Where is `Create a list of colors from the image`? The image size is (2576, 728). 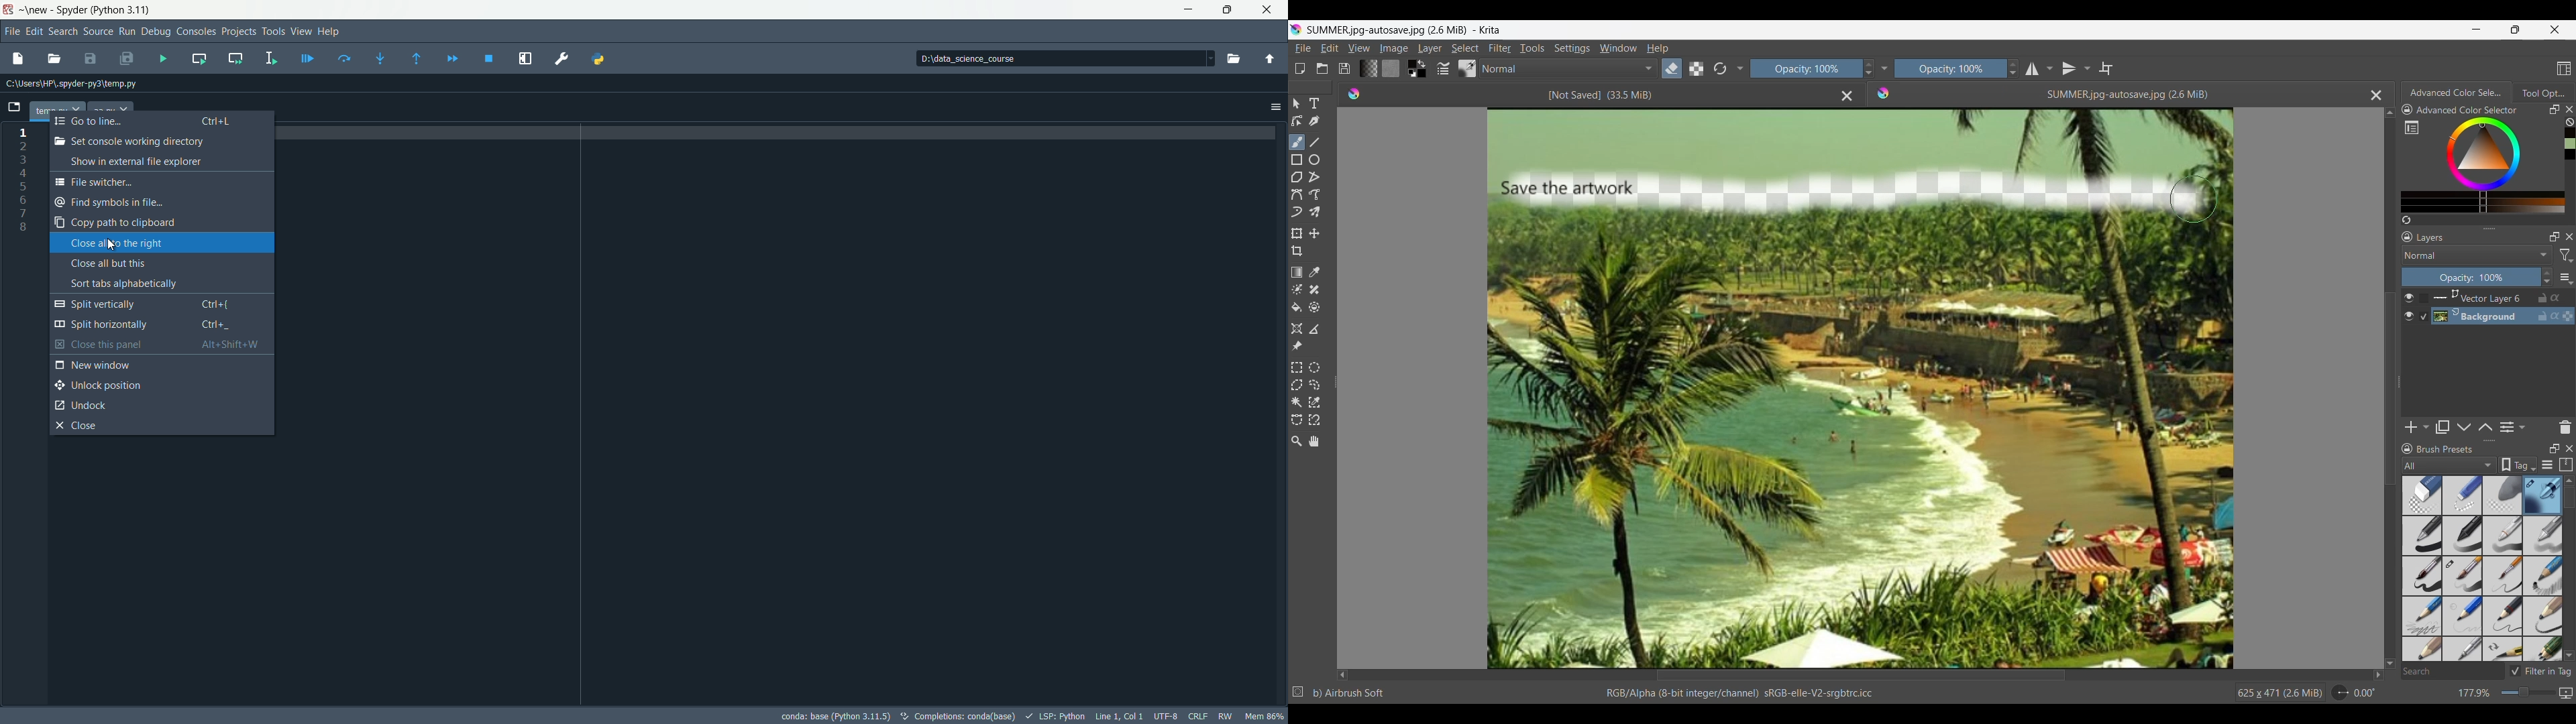 Create a list of colors from the image is located at coordinates (2406, 220).